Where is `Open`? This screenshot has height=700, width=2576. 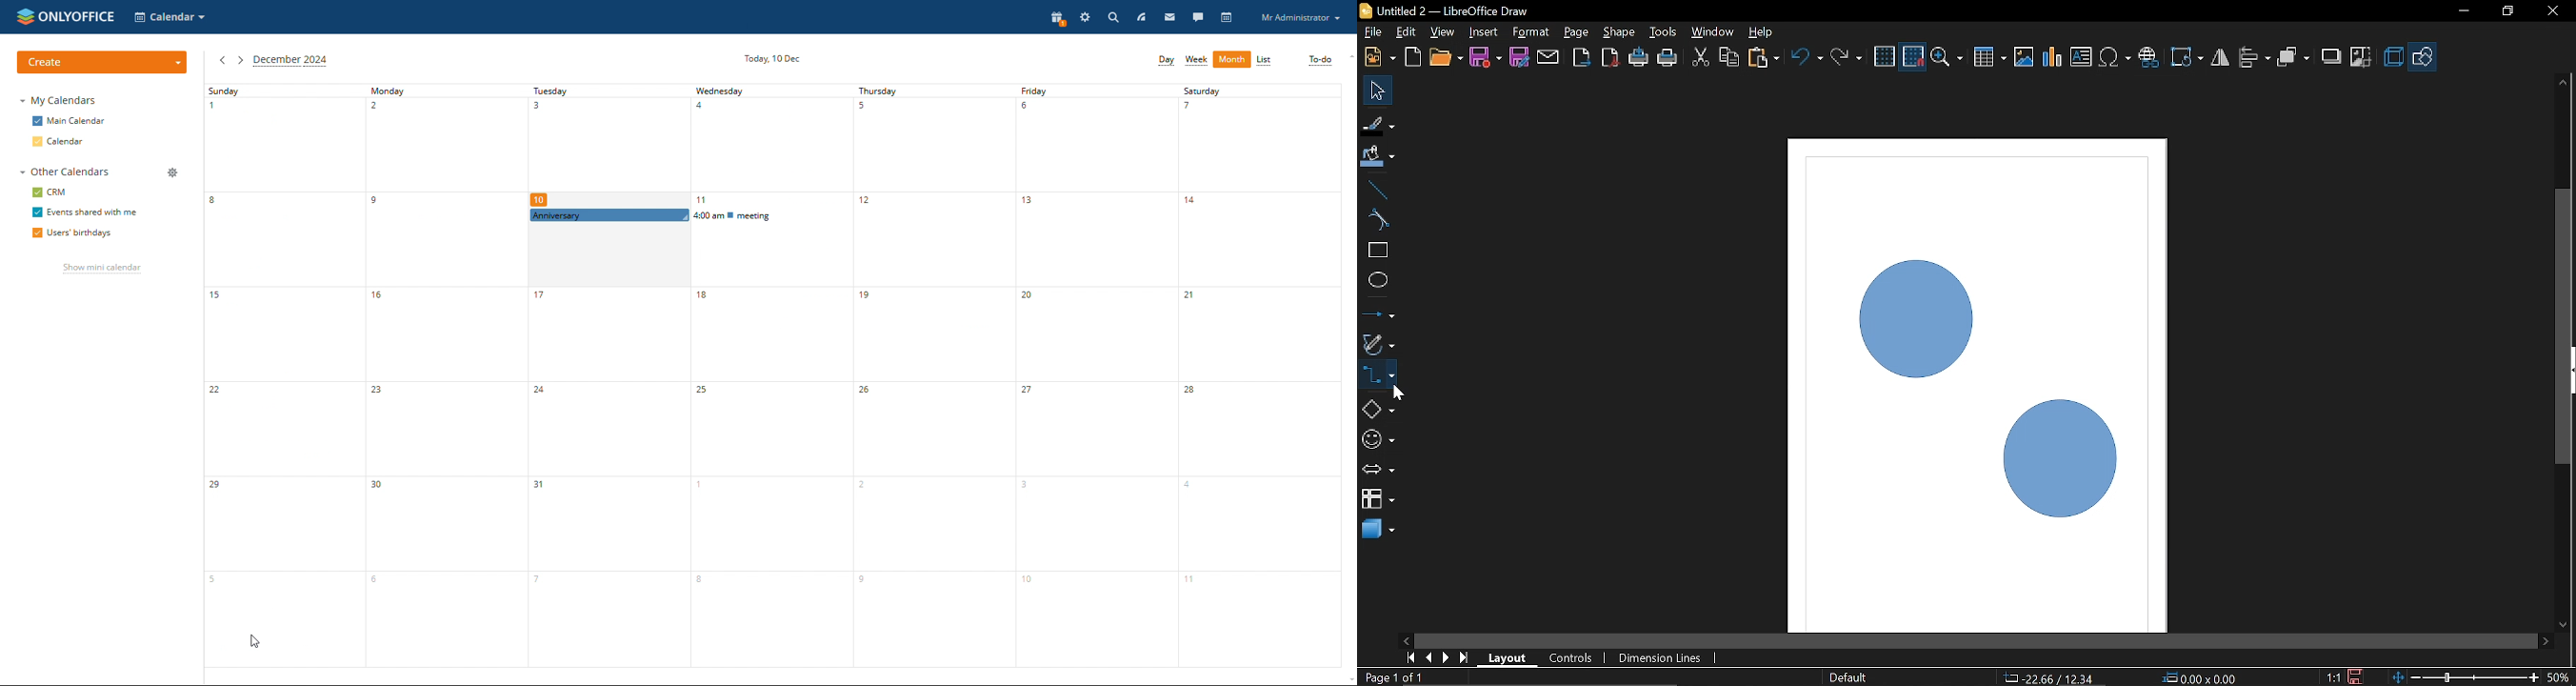 Open is located at coordinates (1446, 57).